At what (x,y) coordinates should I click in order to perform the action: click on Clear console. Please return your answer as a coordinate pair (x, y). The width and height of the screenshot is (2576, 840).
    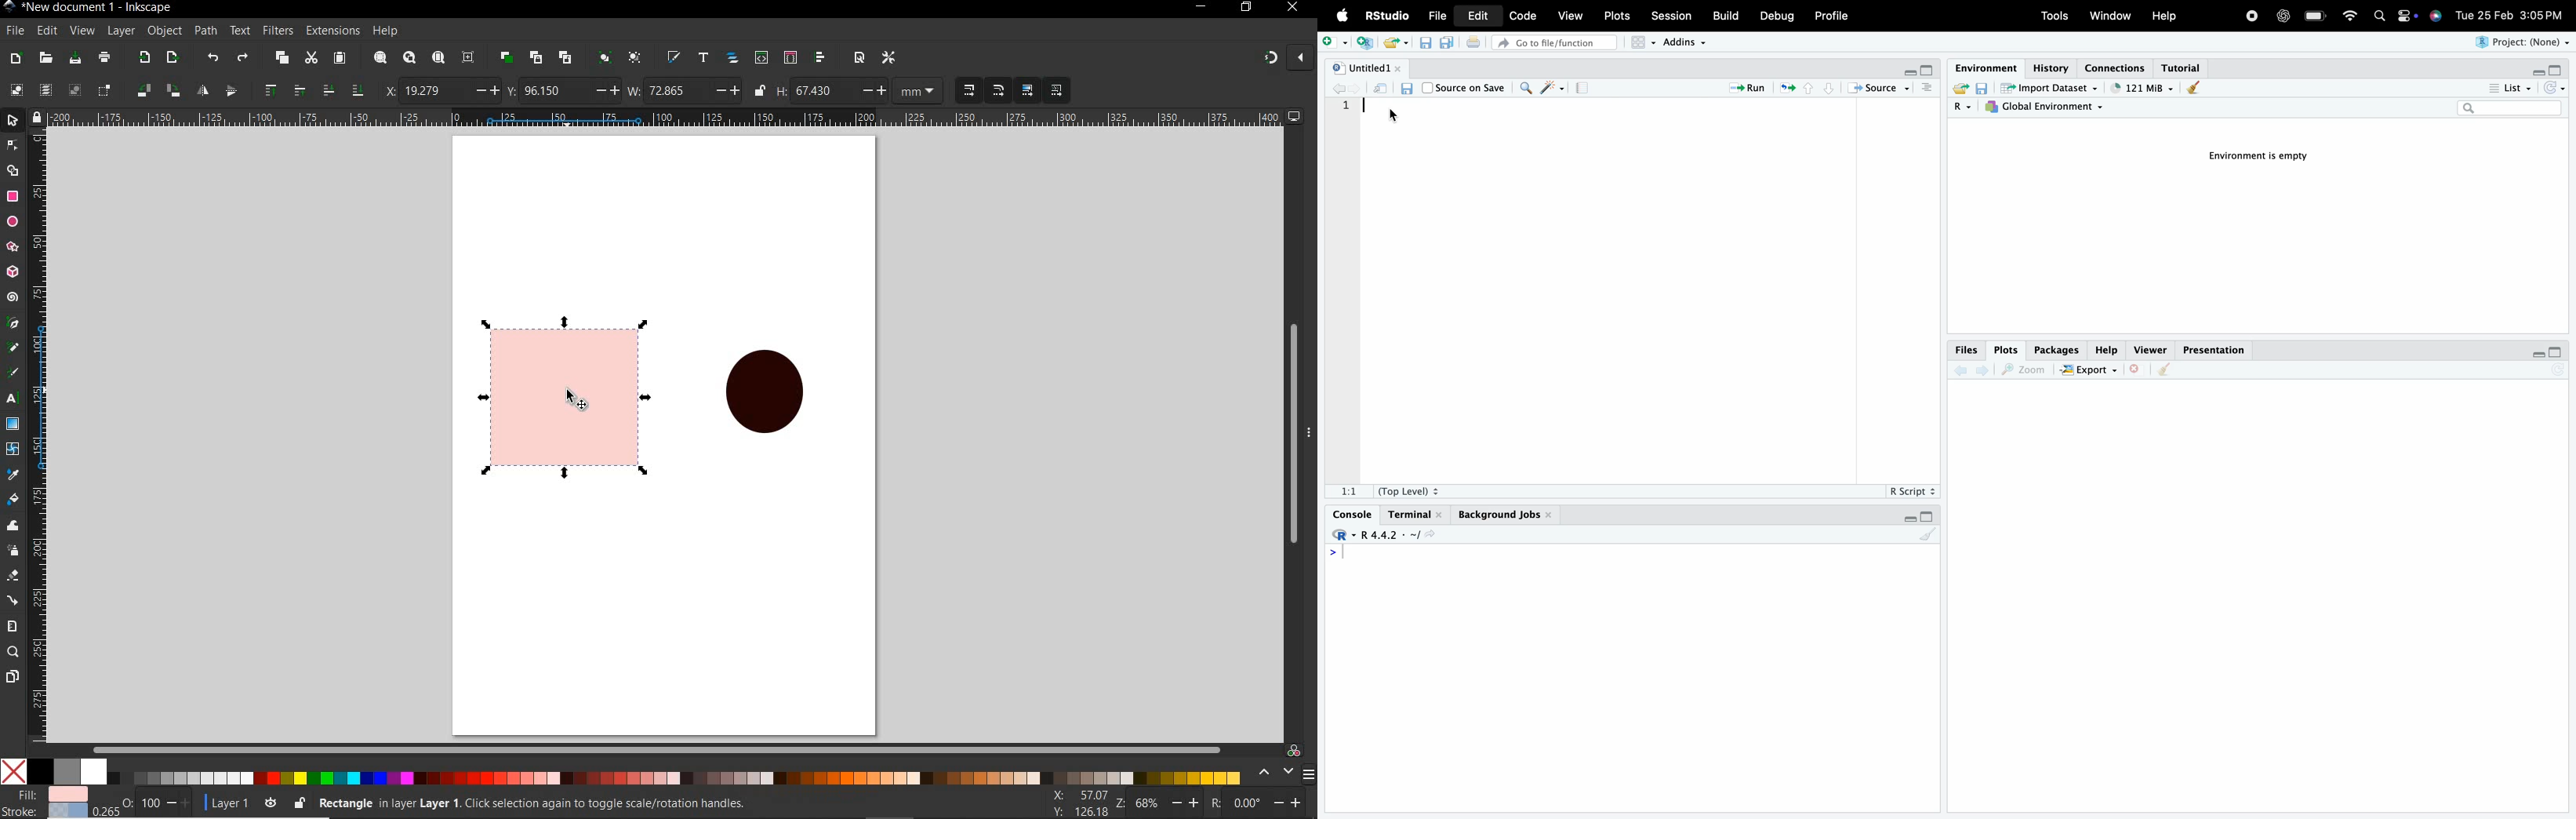
    Looking at the image, I should click on (1930, 536).